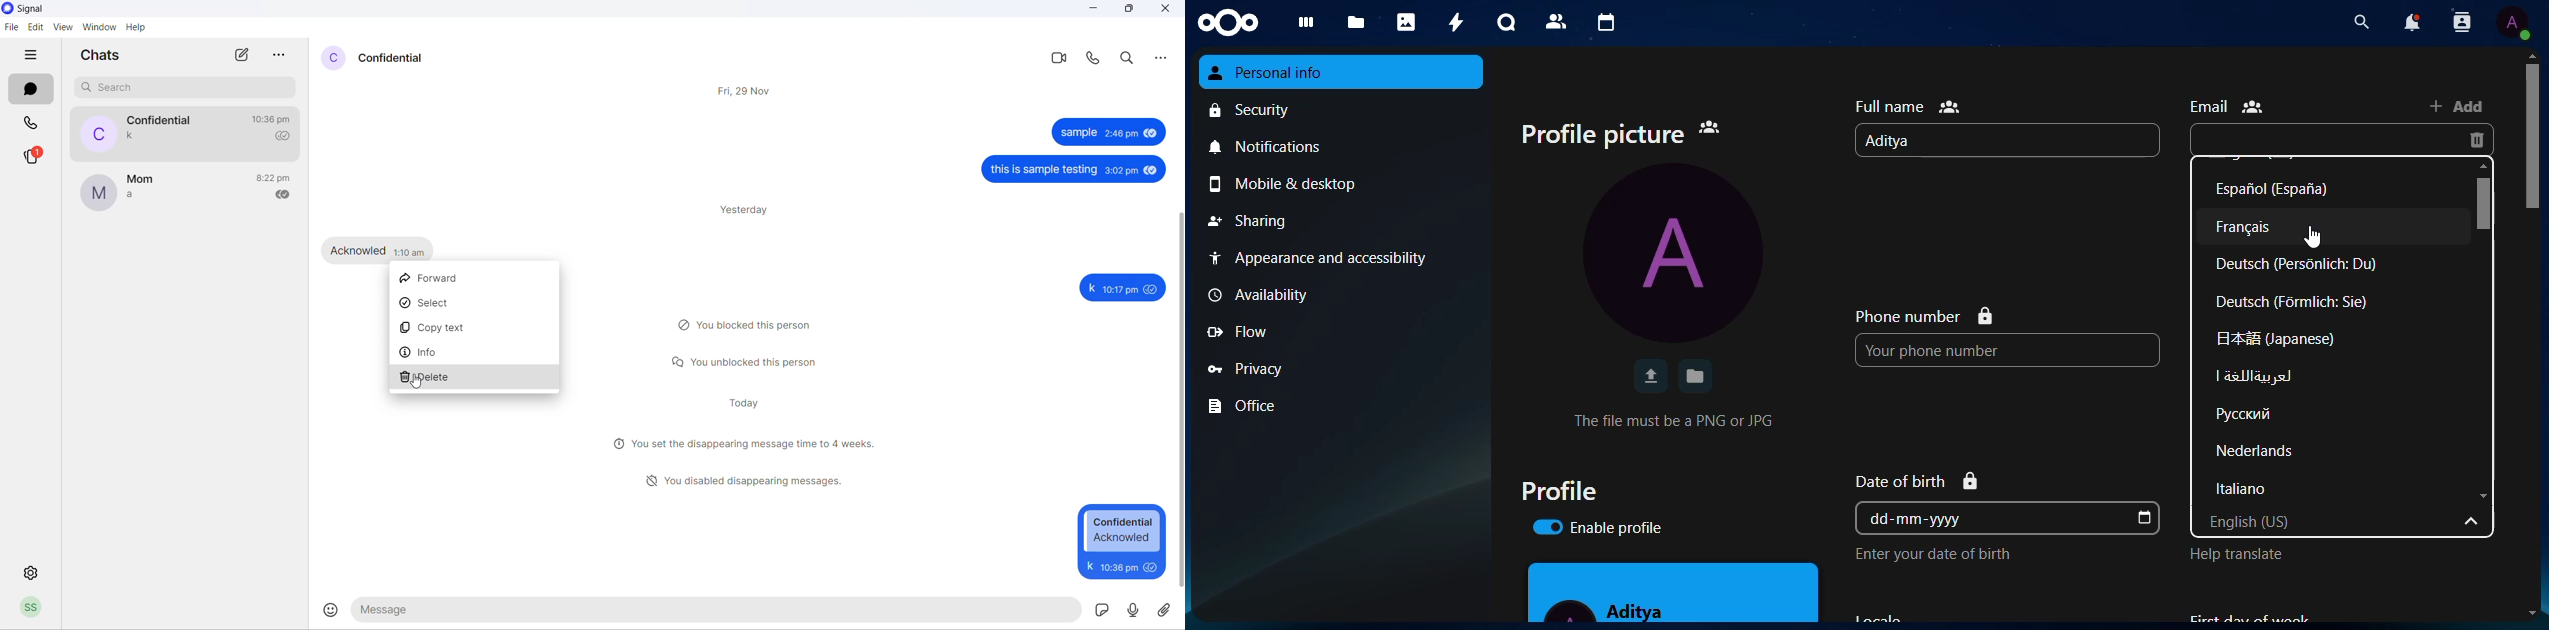 Image resolution: width=2576 pixels, height=644 pixels. What do you see at coordinates (412, 251) in the screenshot?
I see `1:10 pm` at bounding box center [412, 251].